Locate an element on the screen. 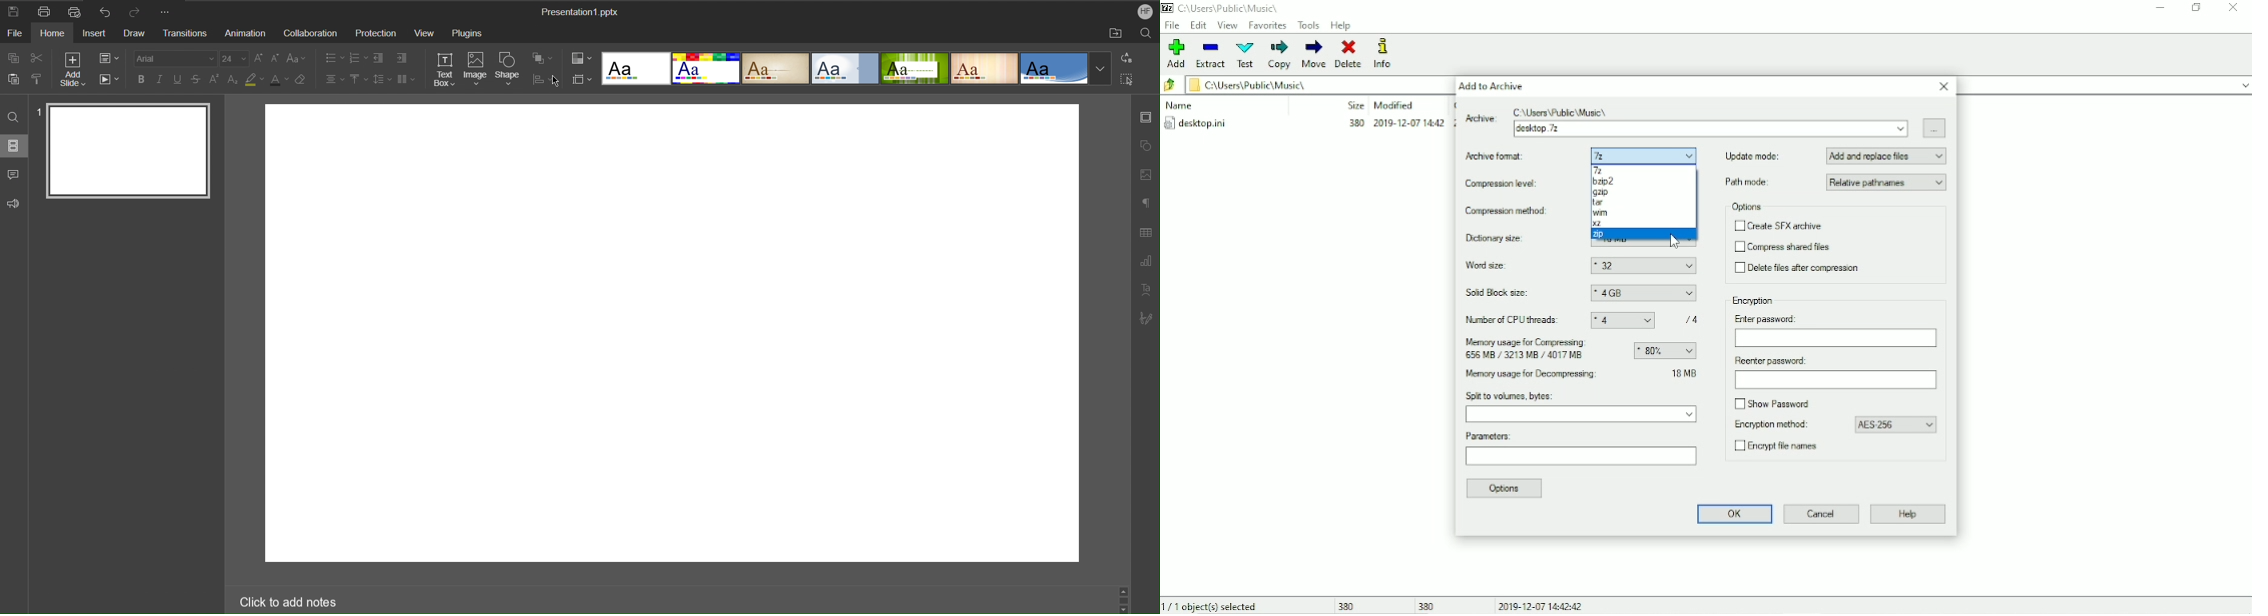  Font size is located at coordinates (234, 58).